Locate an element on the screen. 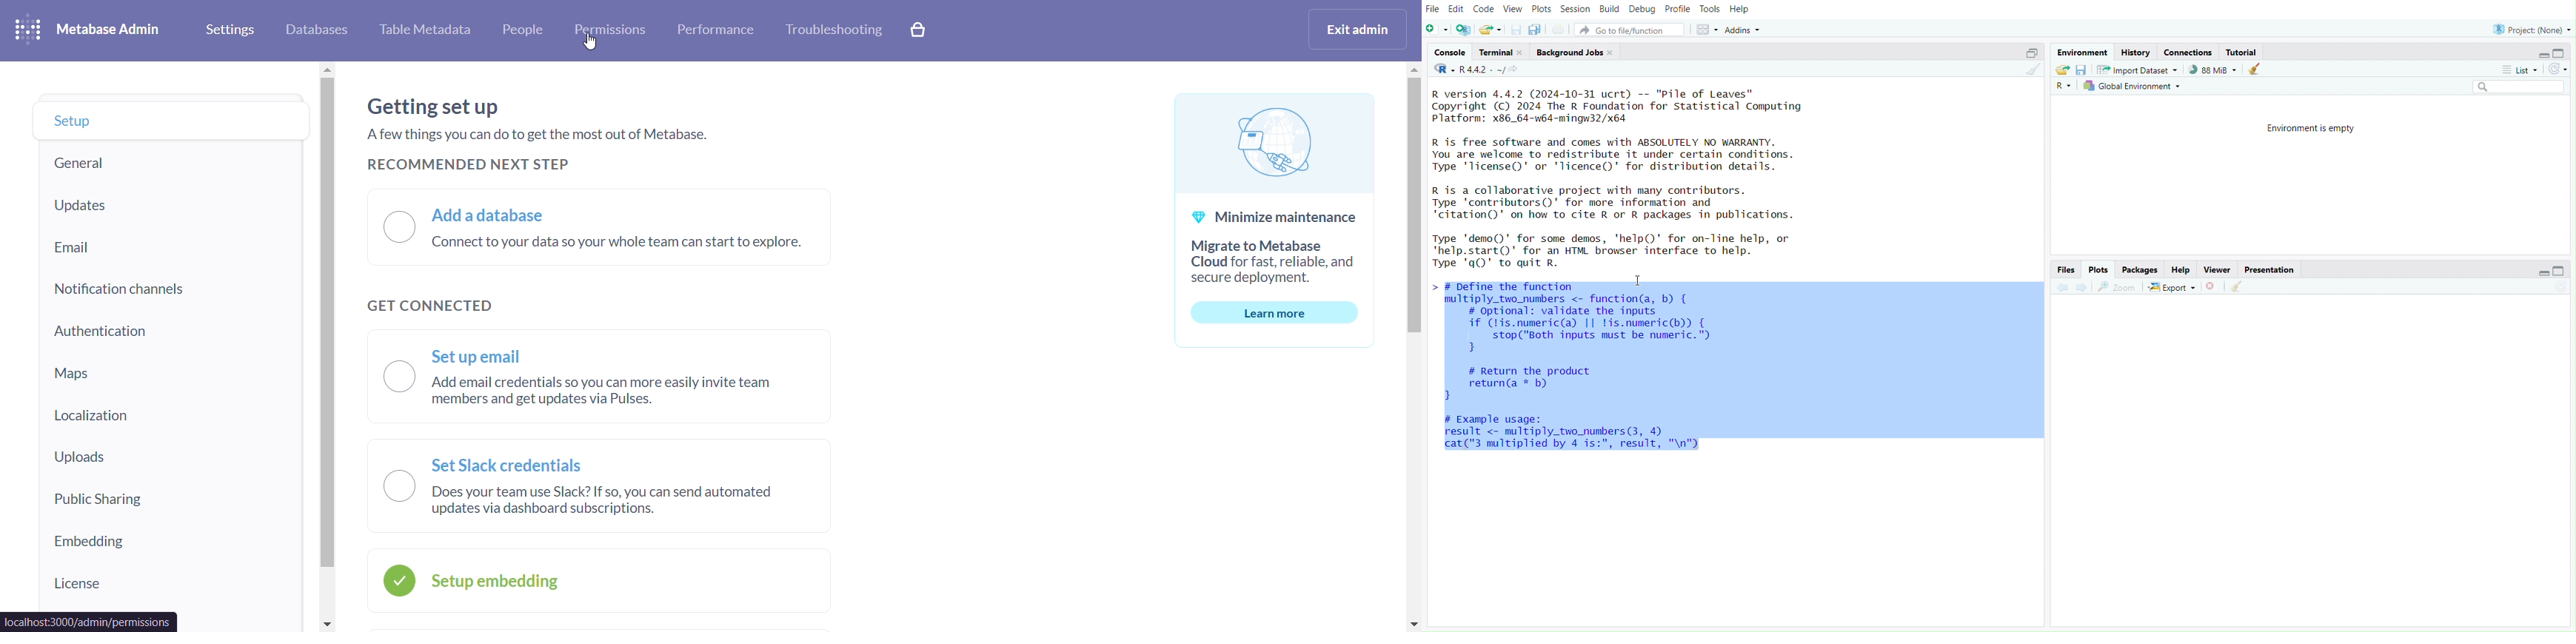  Maximize is located at coordinates (2029, 54).